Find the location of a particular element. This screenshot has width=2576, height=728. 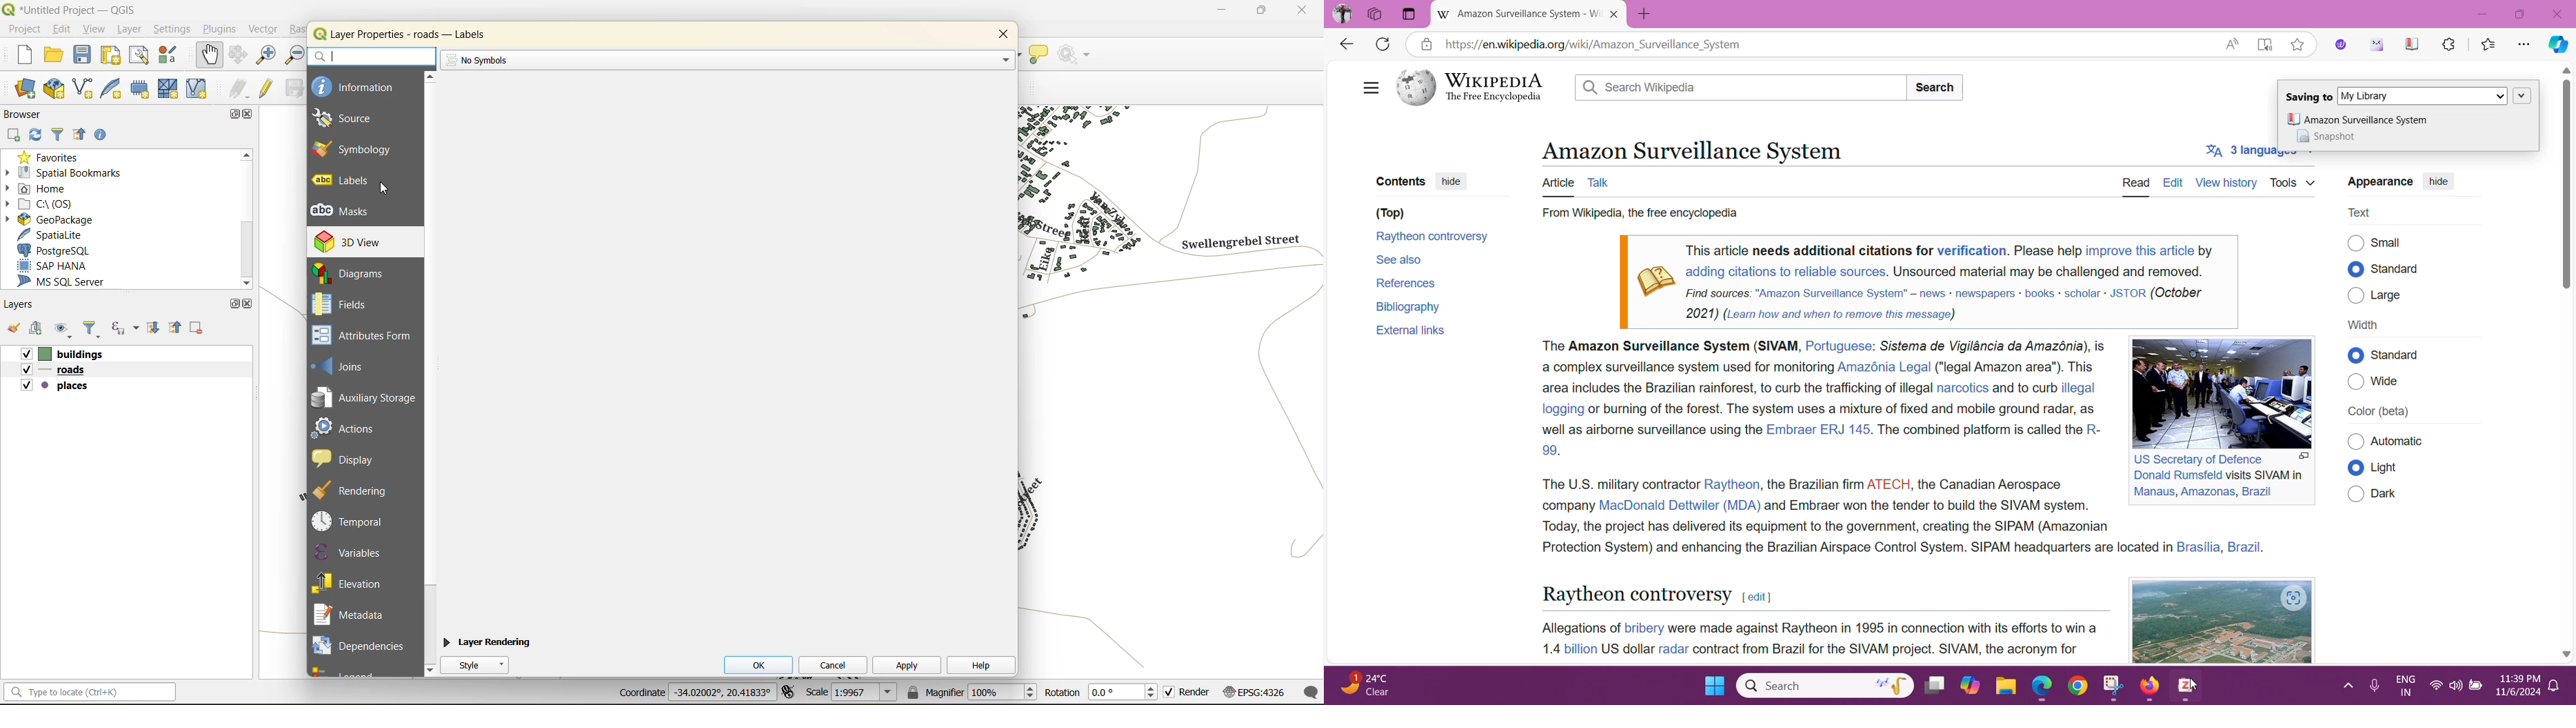

Find sources: is located at coordinates (1719, 292).